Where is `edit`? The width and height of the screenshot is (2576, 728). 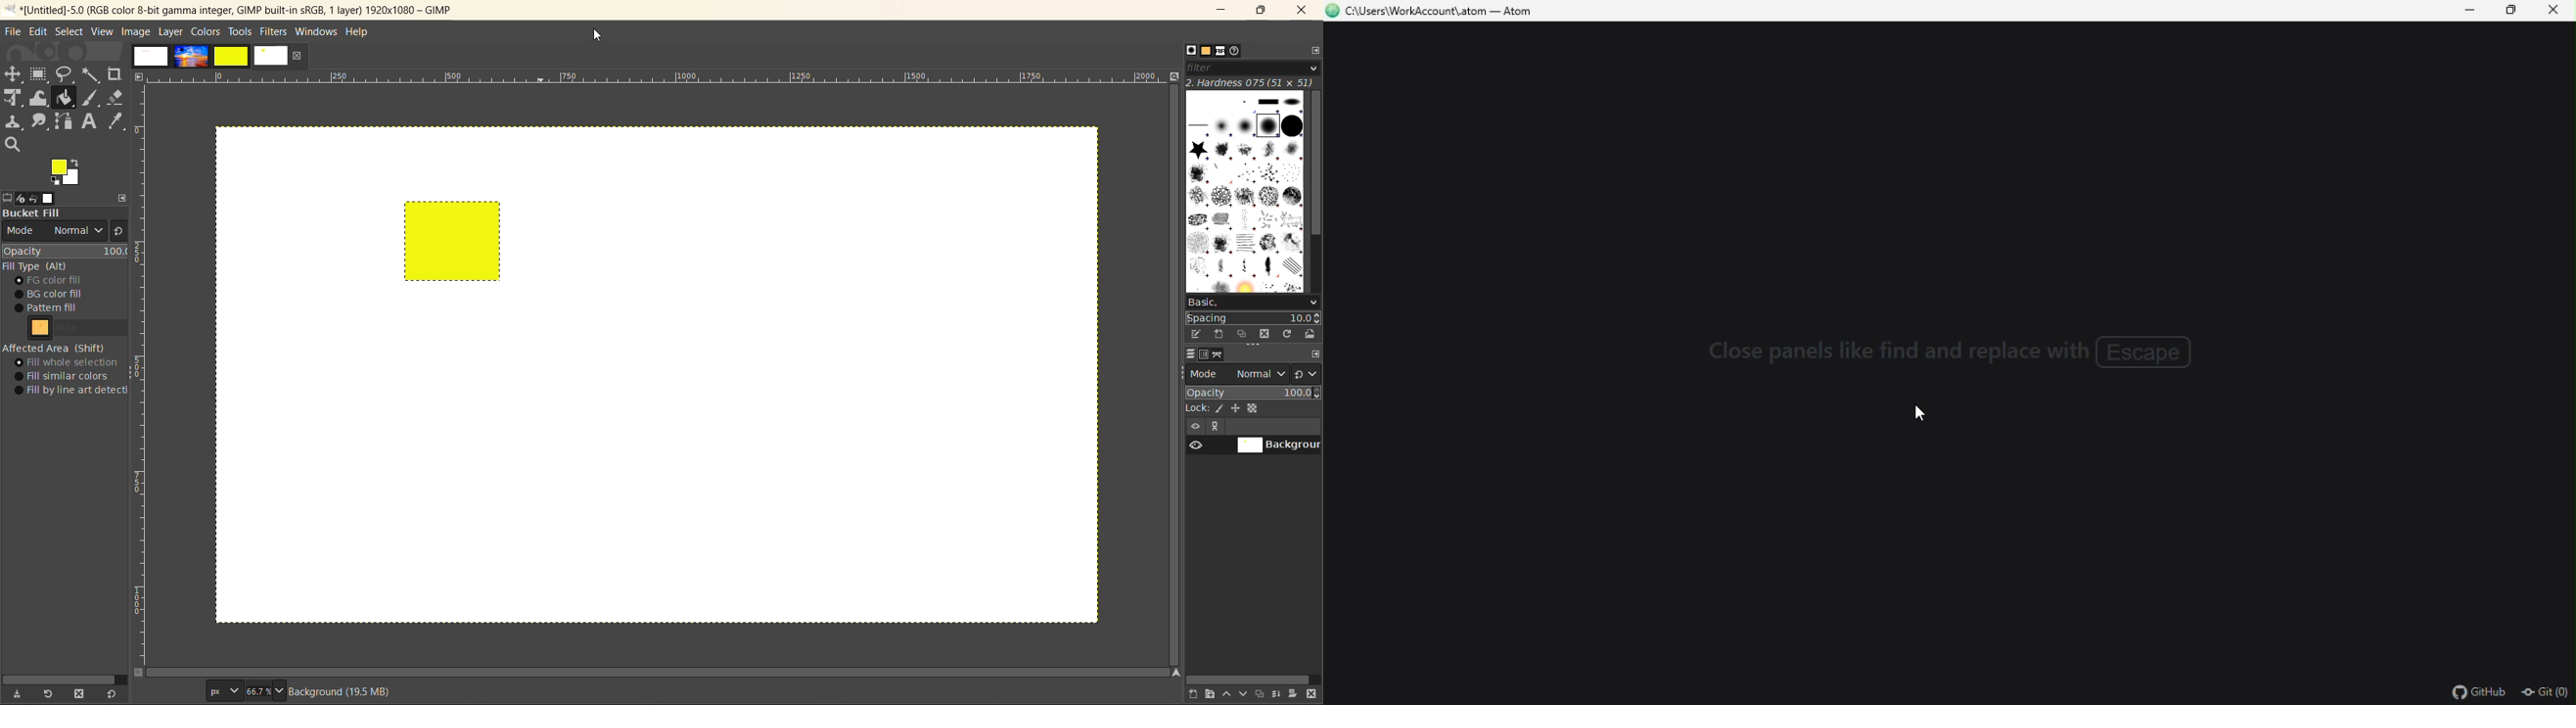
edit is located at coordinates (41, 32).